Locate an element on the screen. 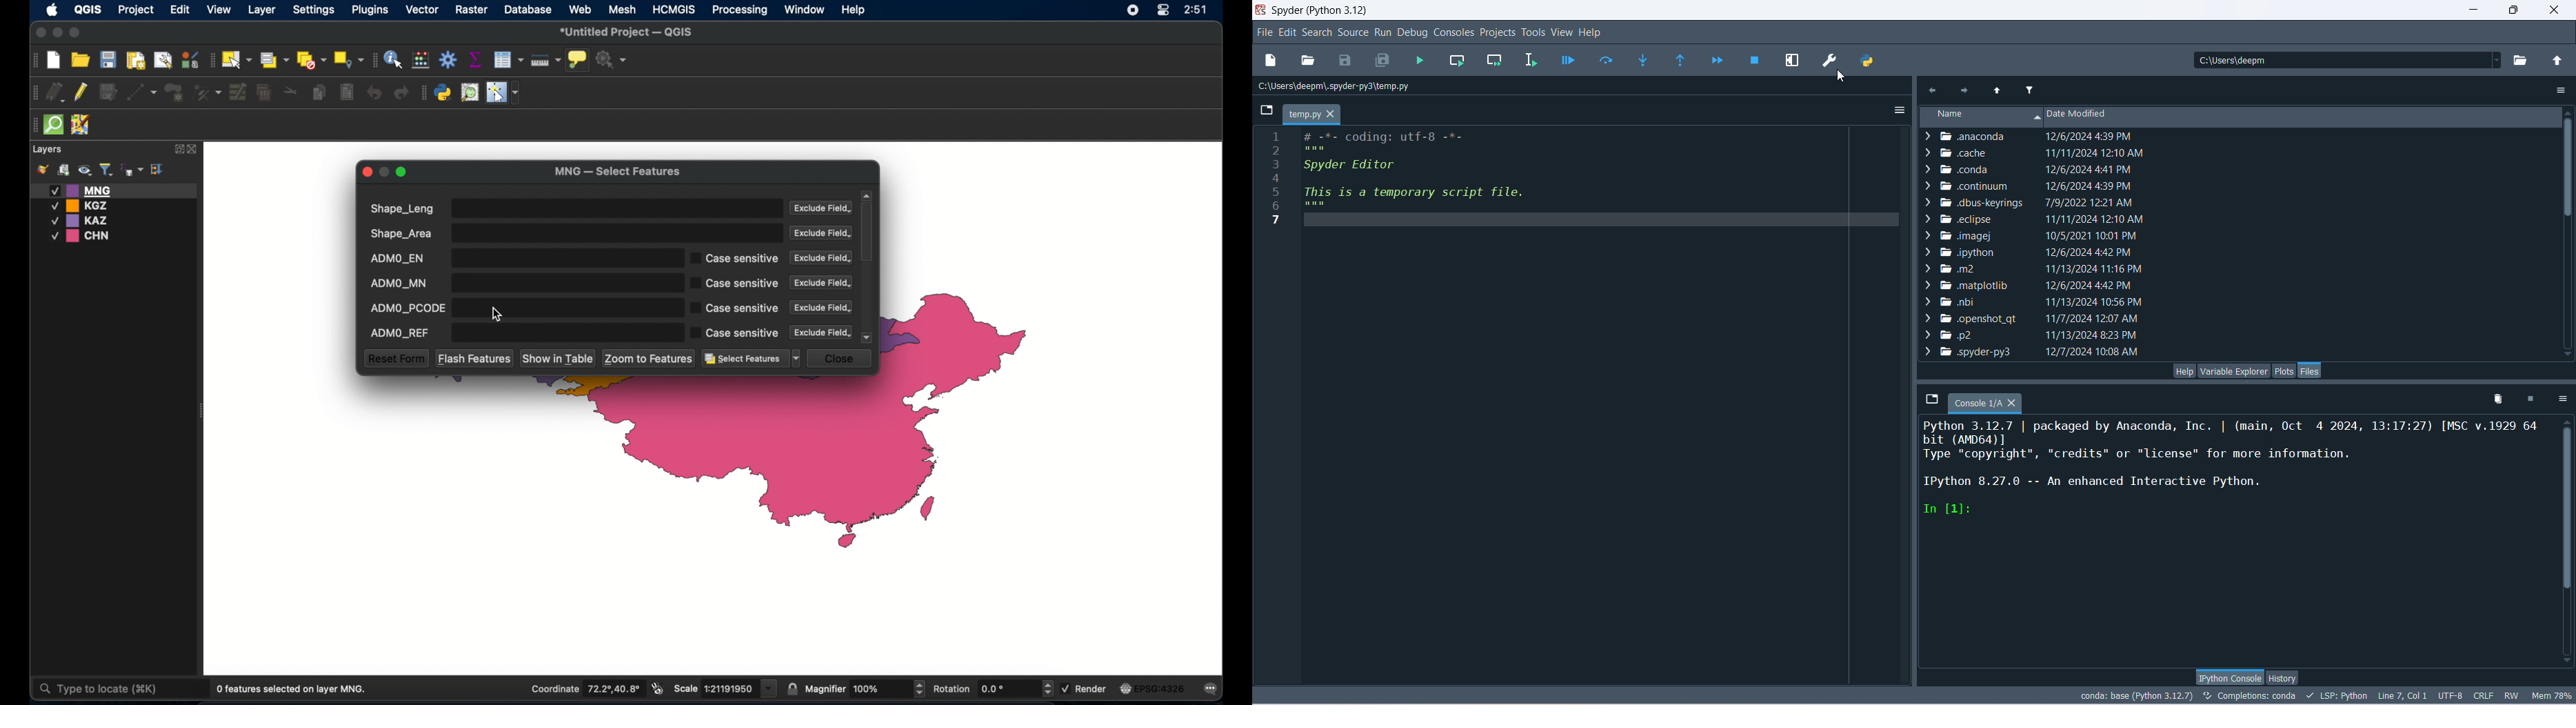  search is located at coordinates (1318, 34).